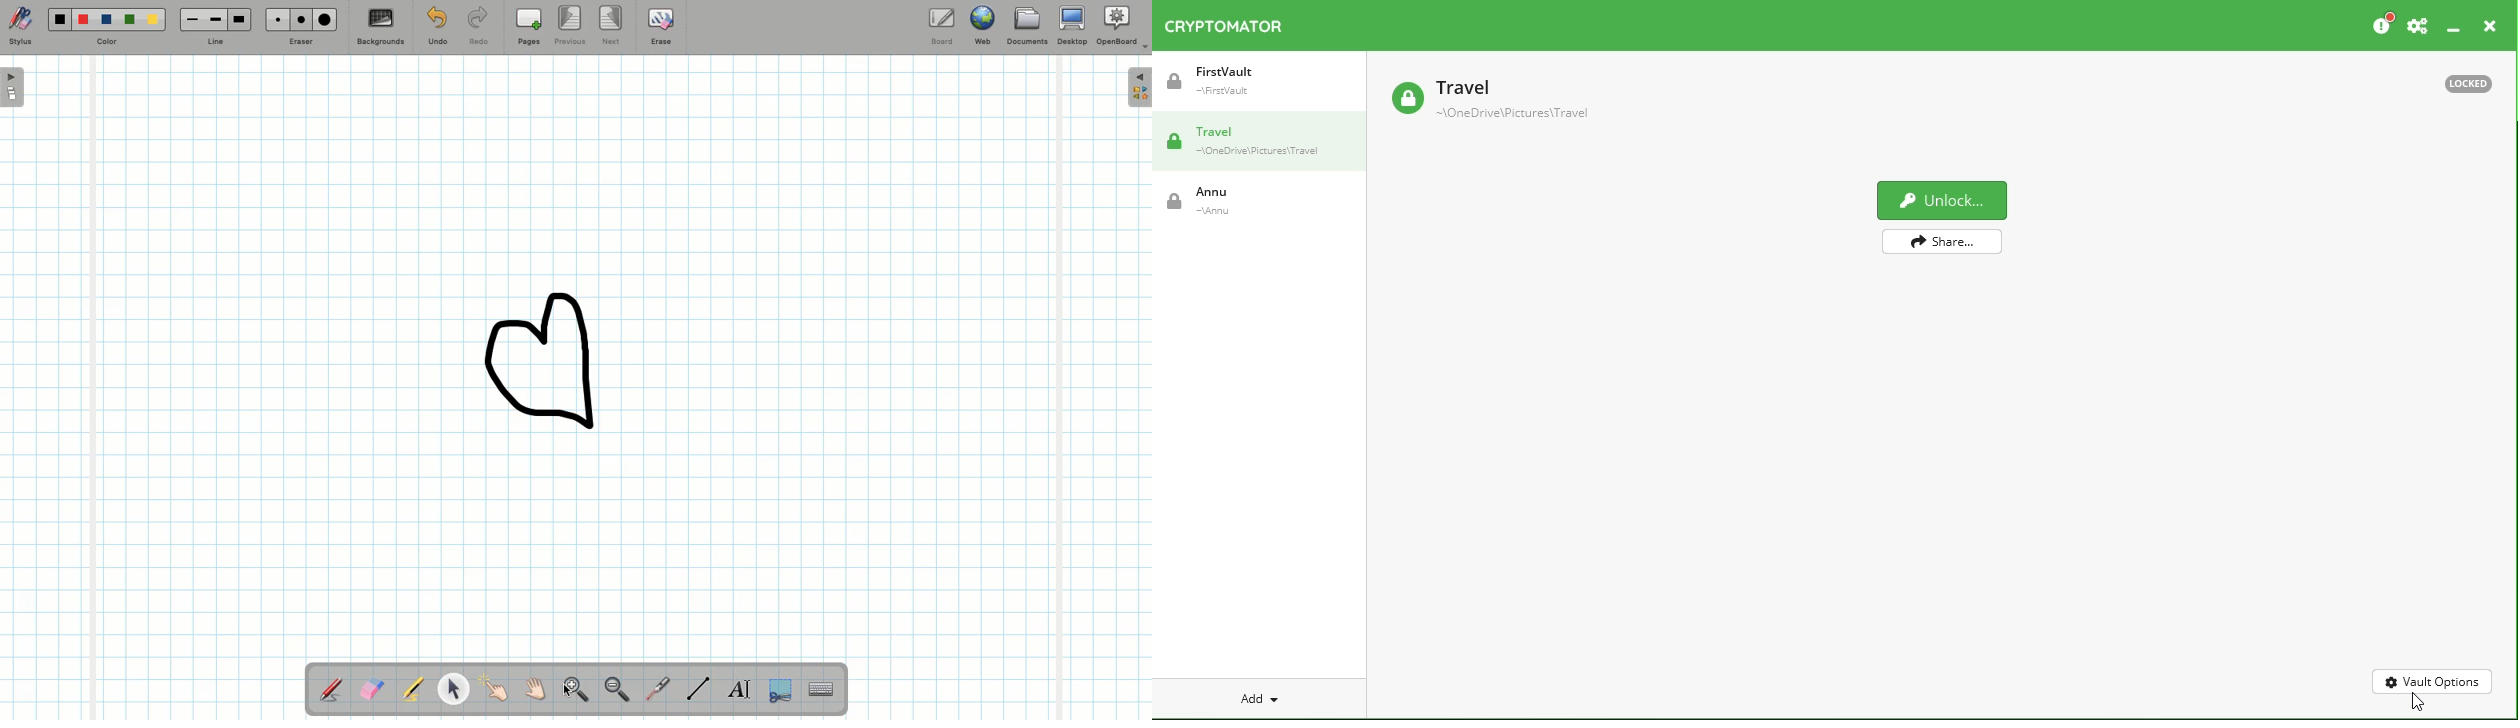 The height and width of the screenshot is (728, 2520). What do you see at coordinates (2412, 705) in the screenshot?
I see `Cursor` at bounding box center [2412, 705].